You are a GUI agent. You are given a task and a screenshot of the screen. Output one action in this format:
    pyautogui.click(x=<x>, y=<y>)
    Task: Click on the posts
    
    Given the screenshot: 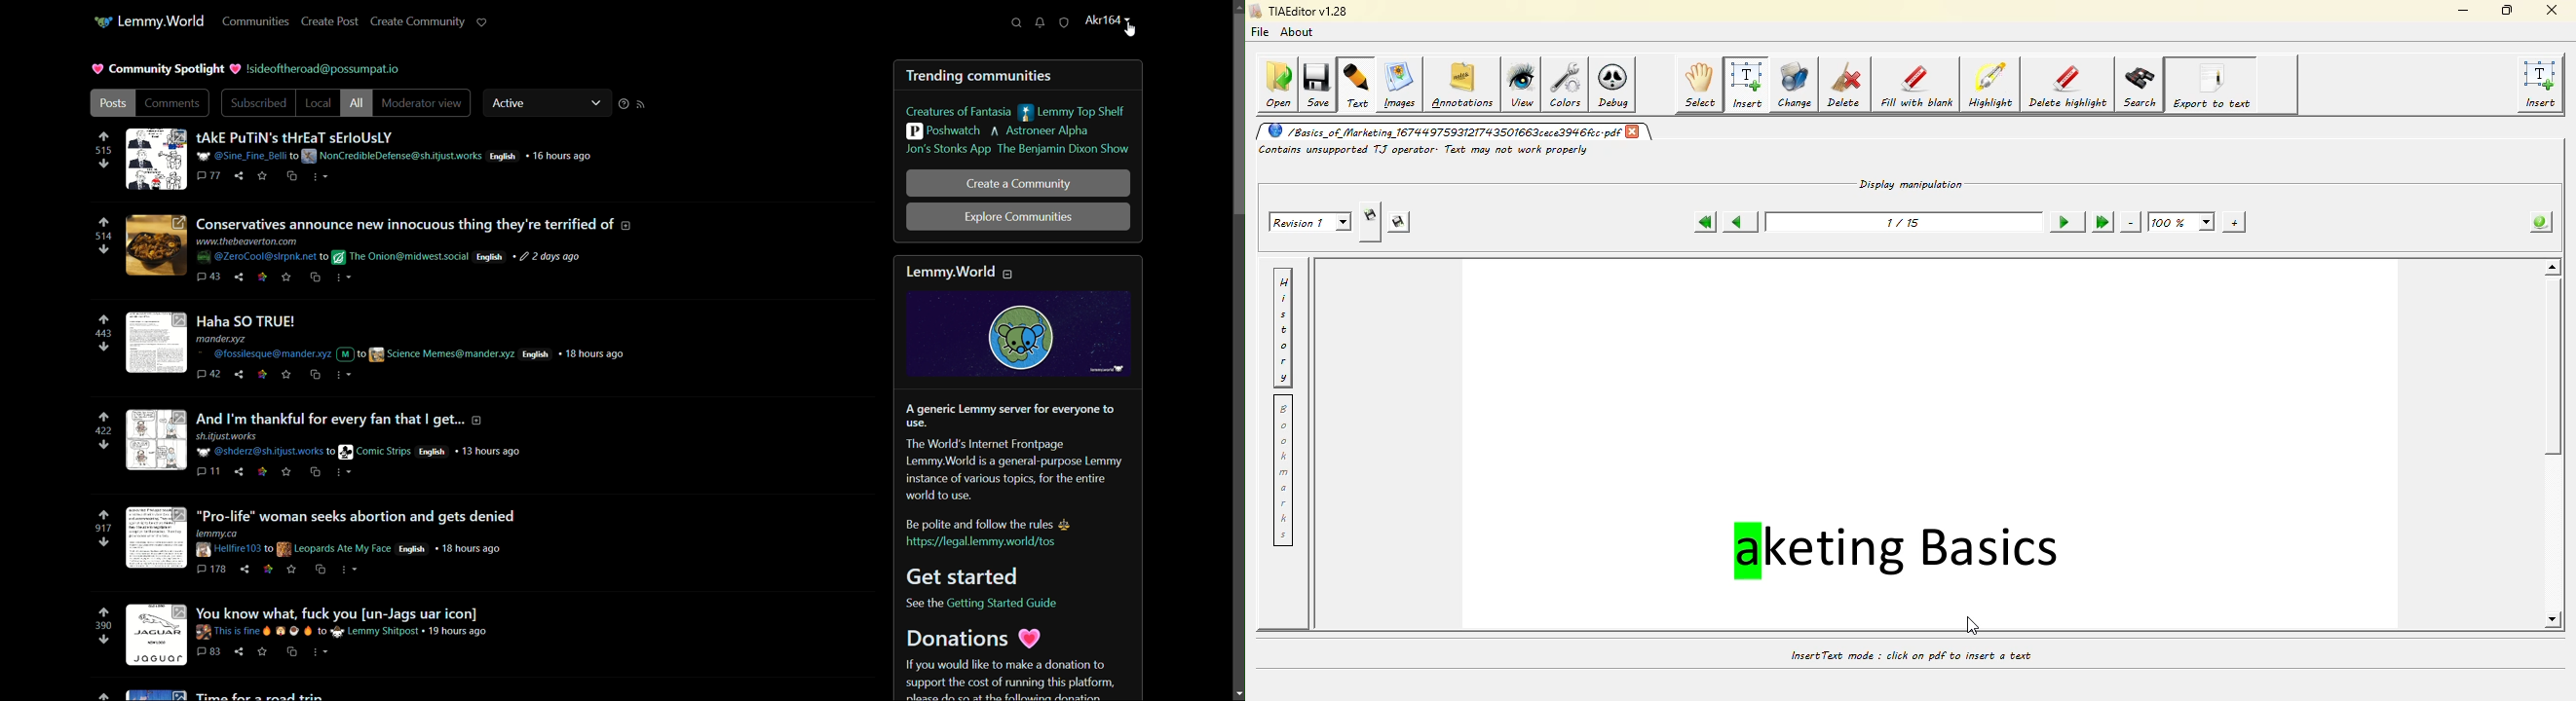 What is the action you would take?
    pyautogui.click(x=112, y=103)
    